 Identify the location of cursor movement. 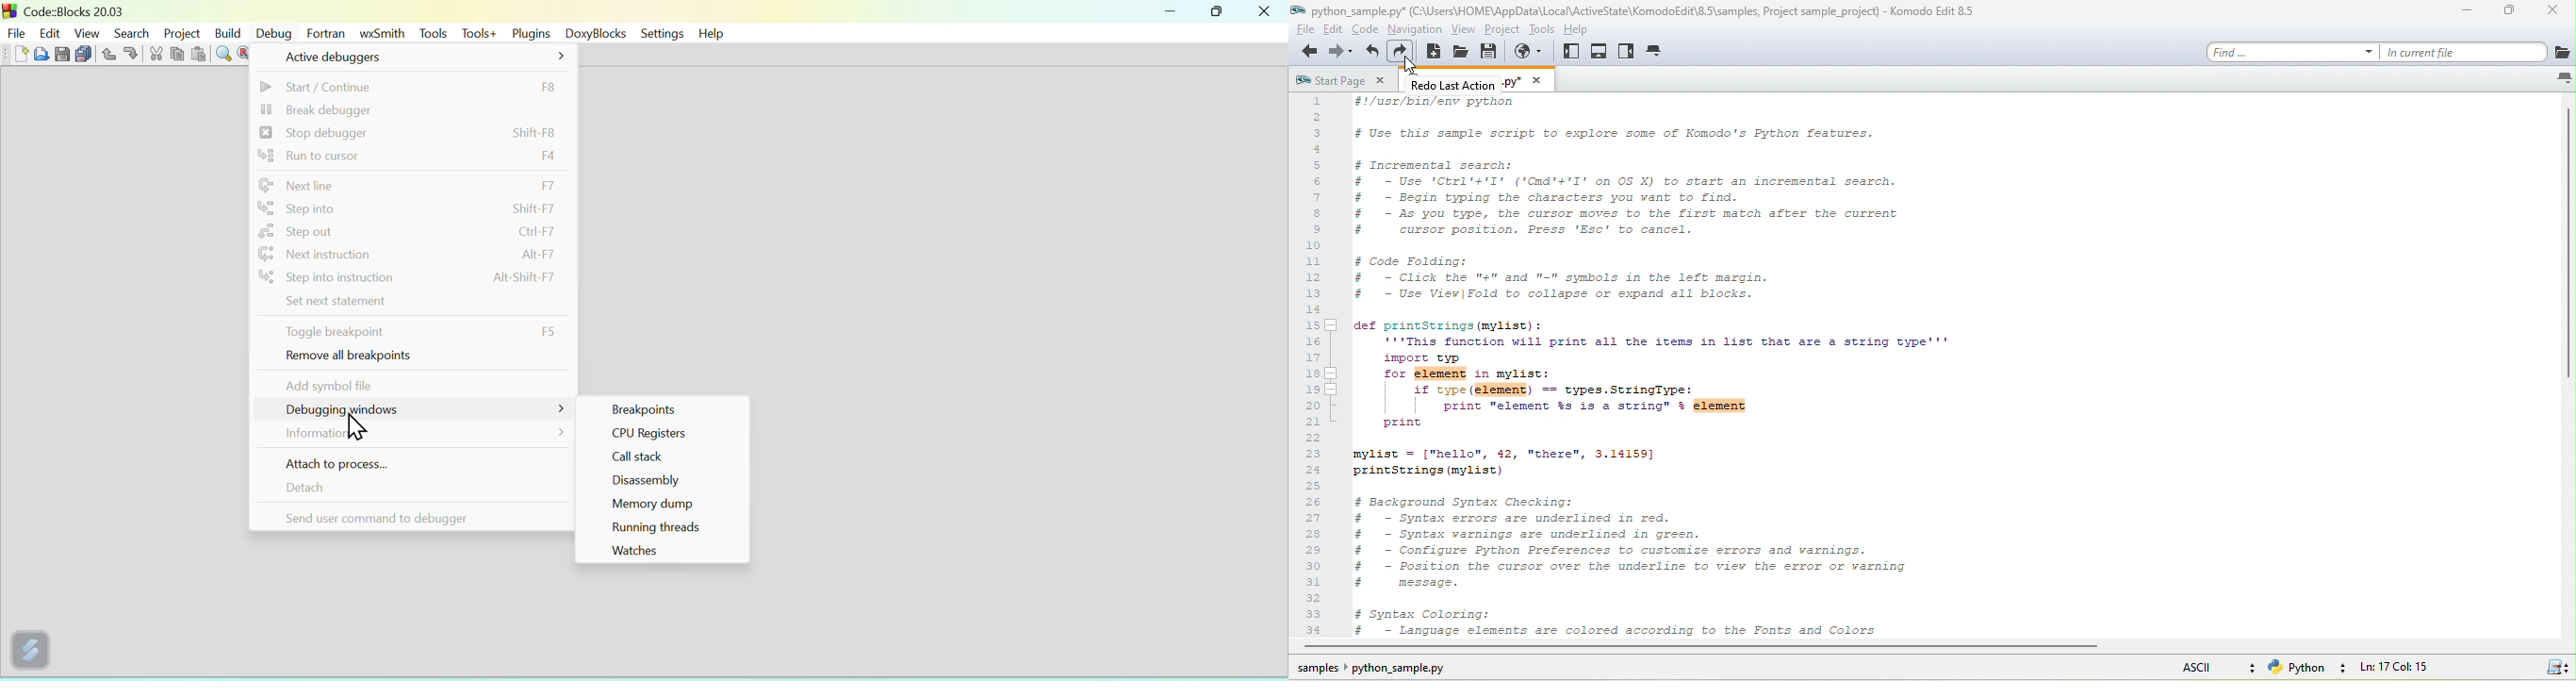
(1412, 68).